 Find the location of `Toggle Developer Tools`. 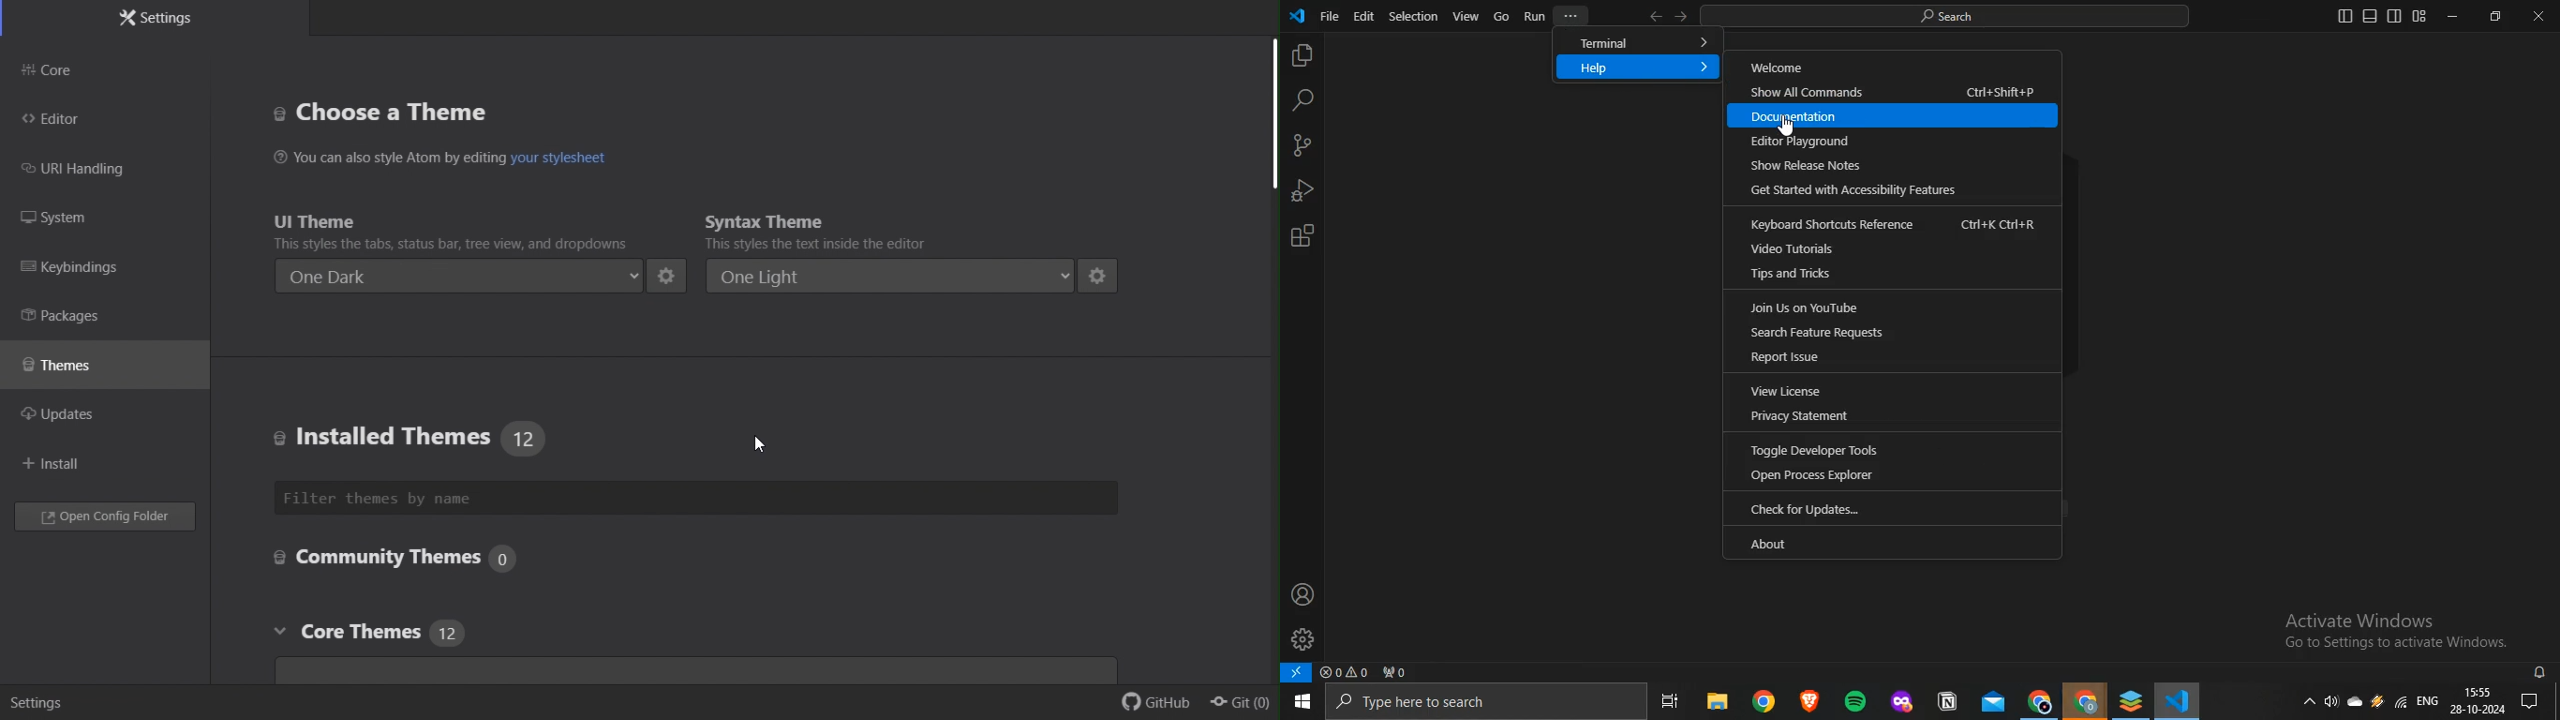

Toggle Developer Tools is located at coordinates (1890, 448).